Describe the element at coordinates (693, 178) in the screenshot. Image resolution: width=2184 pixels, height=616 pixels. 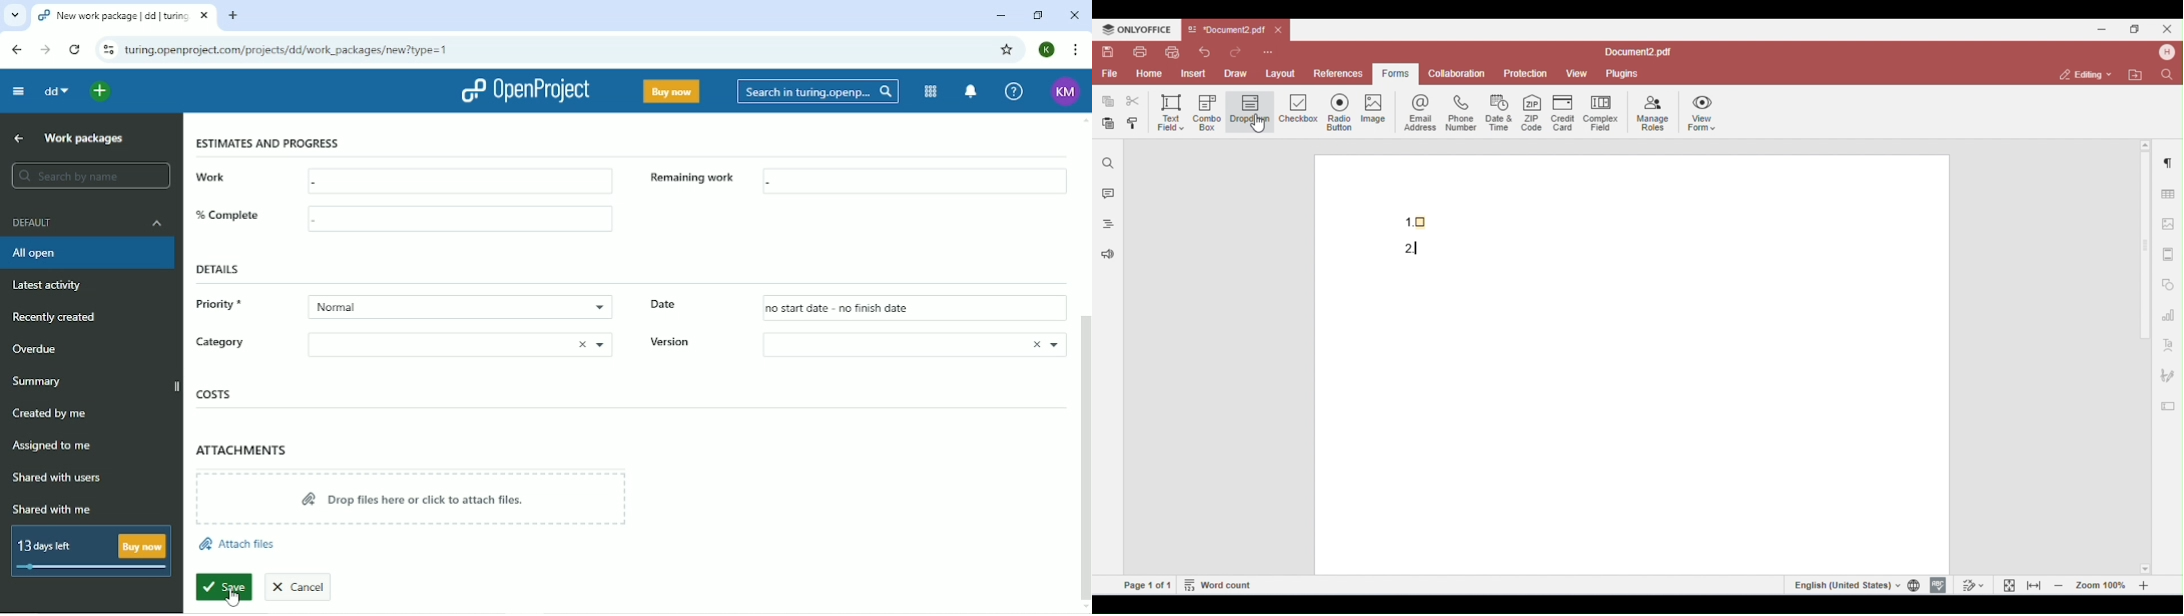
I see `remaining work` at that location.